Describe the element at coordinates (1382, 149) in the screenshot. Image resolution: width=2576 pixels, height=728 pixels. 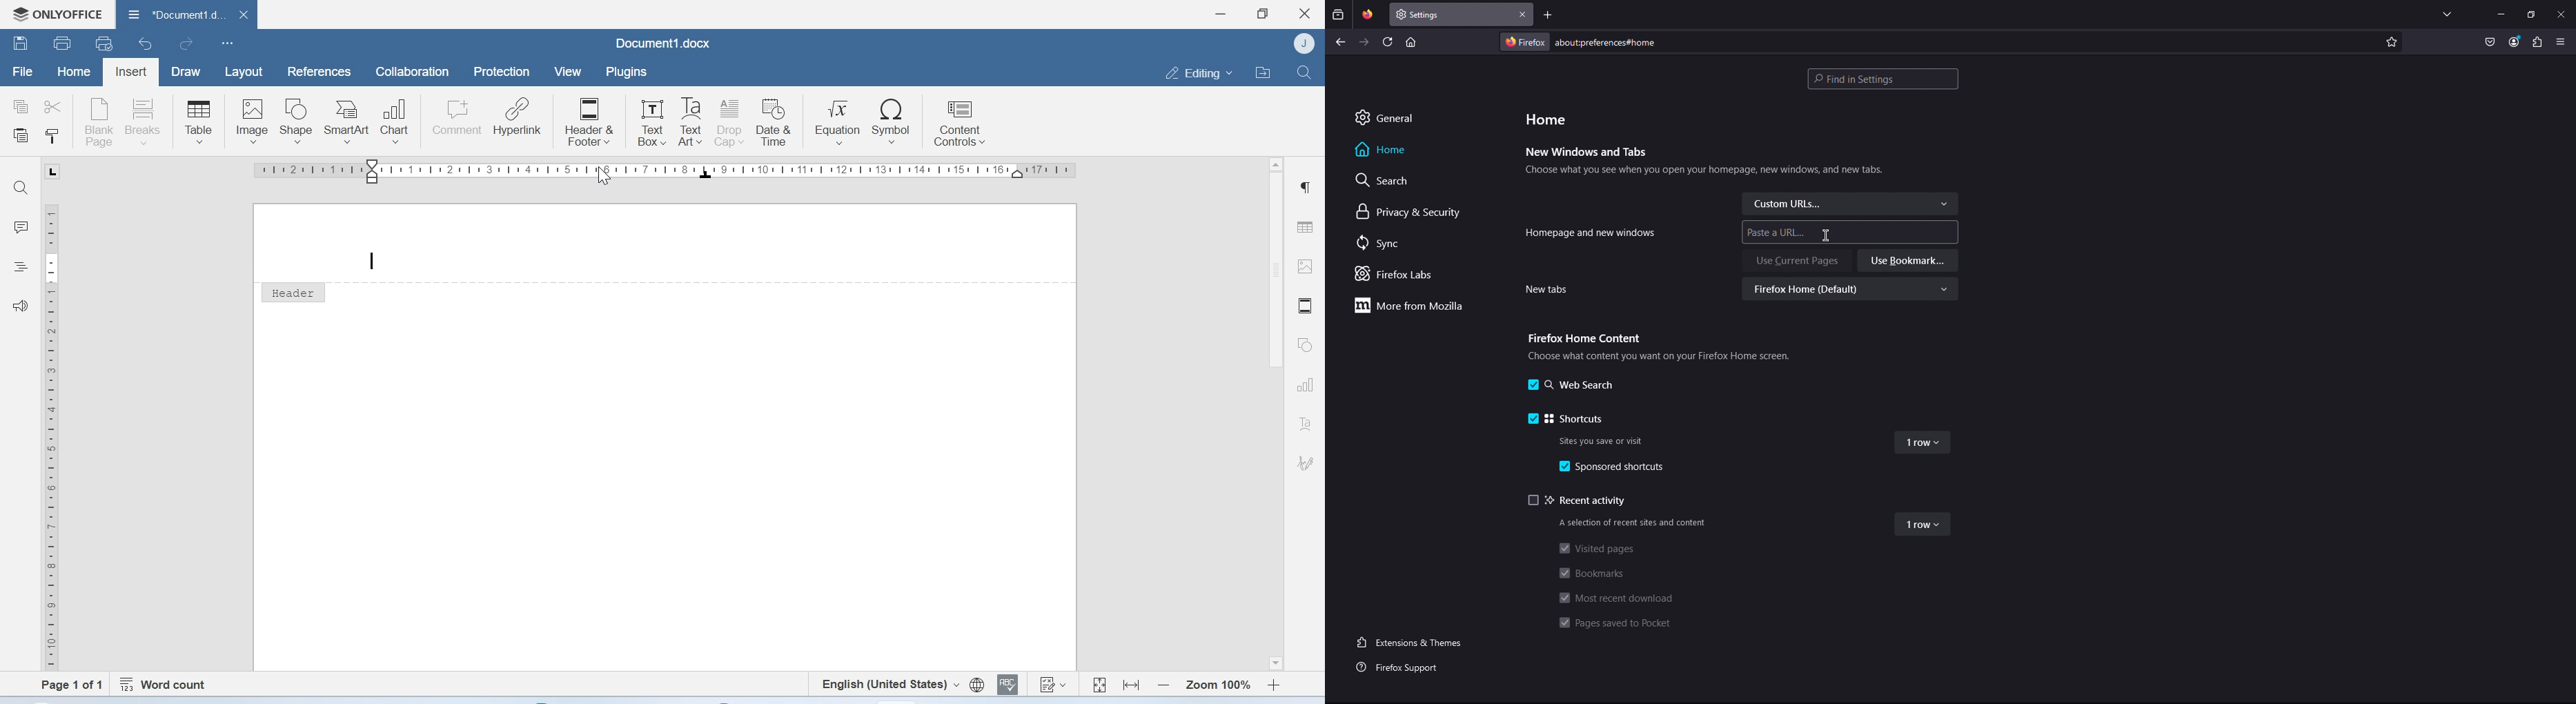
I see `Home` at that location.